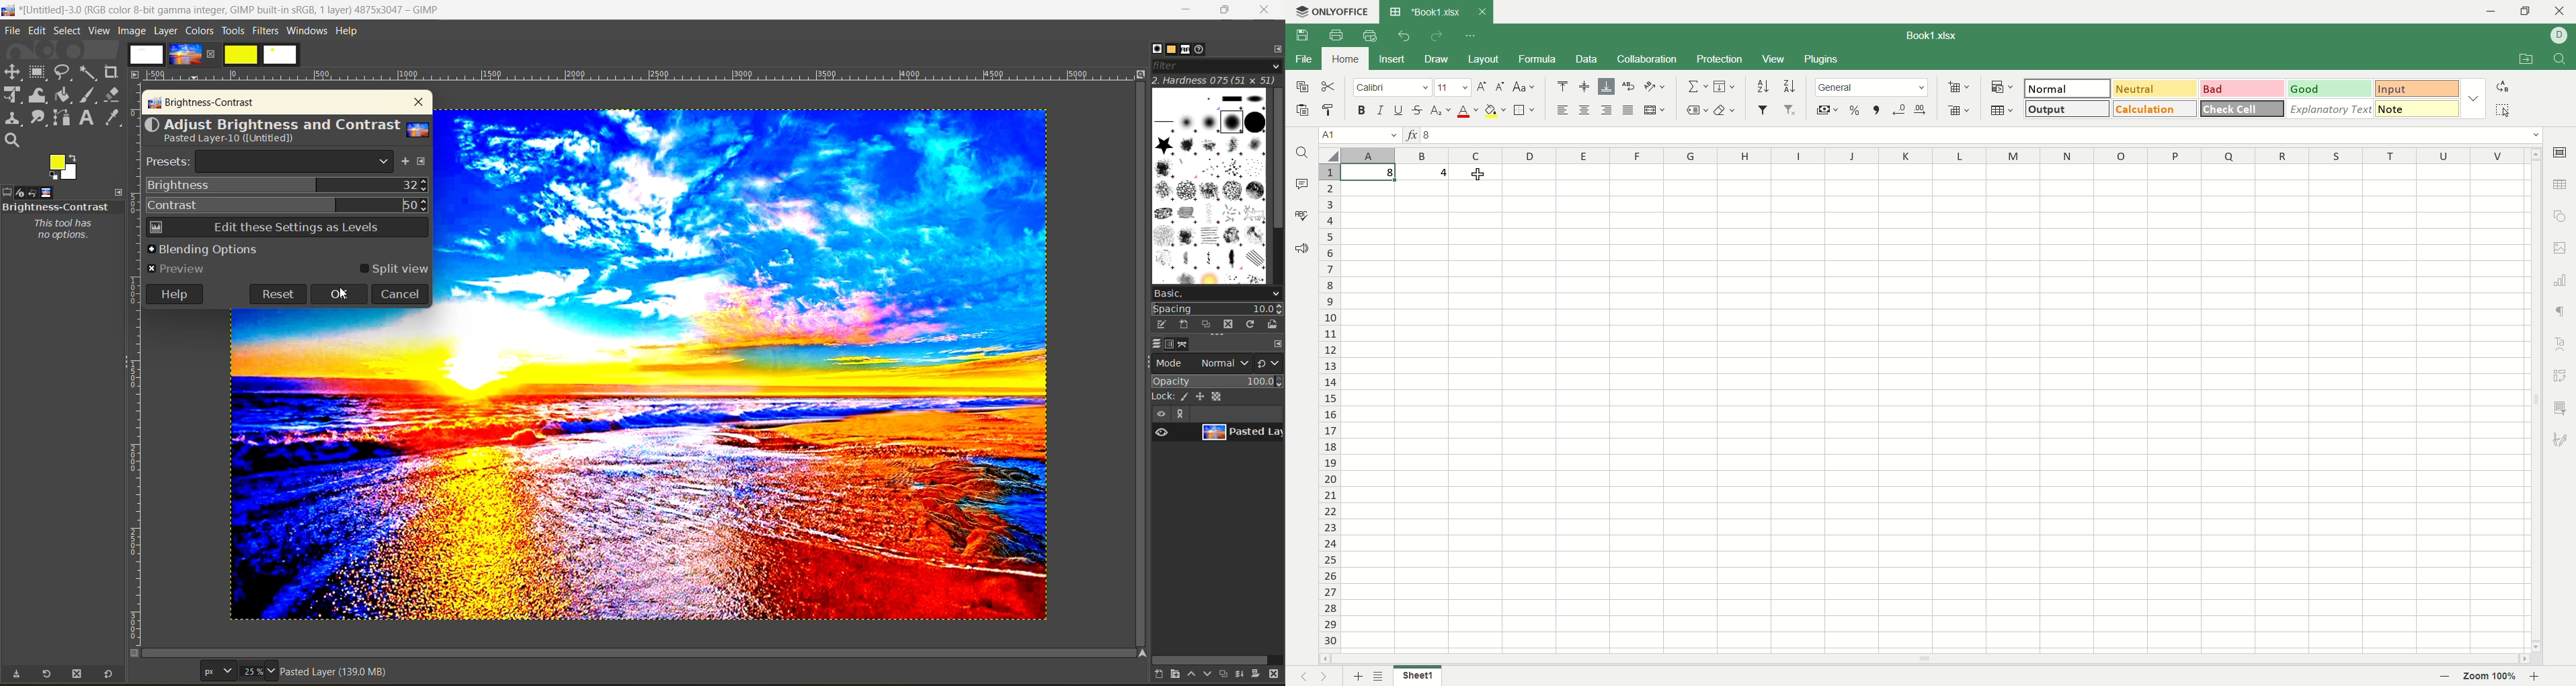 The image size is (2576, 700). Describe the element at coordinates (2243, 109) in the screenshot. I see `check cell` at that location.